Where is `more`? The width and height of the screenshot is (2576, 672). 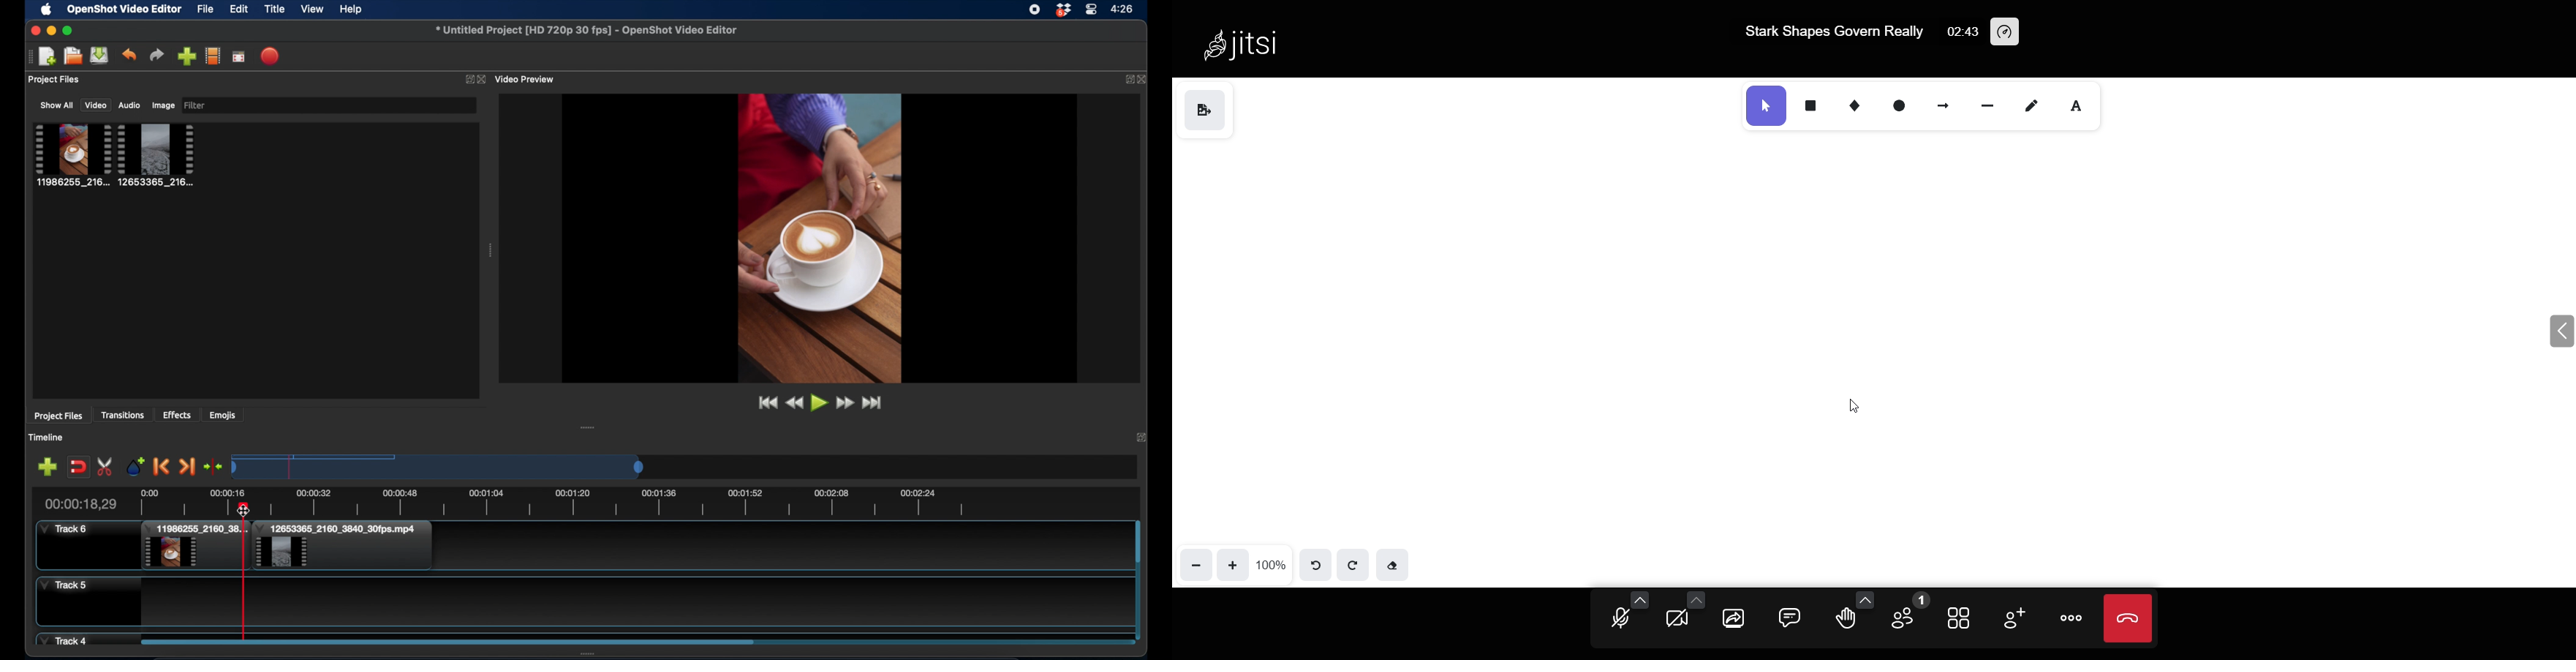 more is located at coordinates (2070, 618).